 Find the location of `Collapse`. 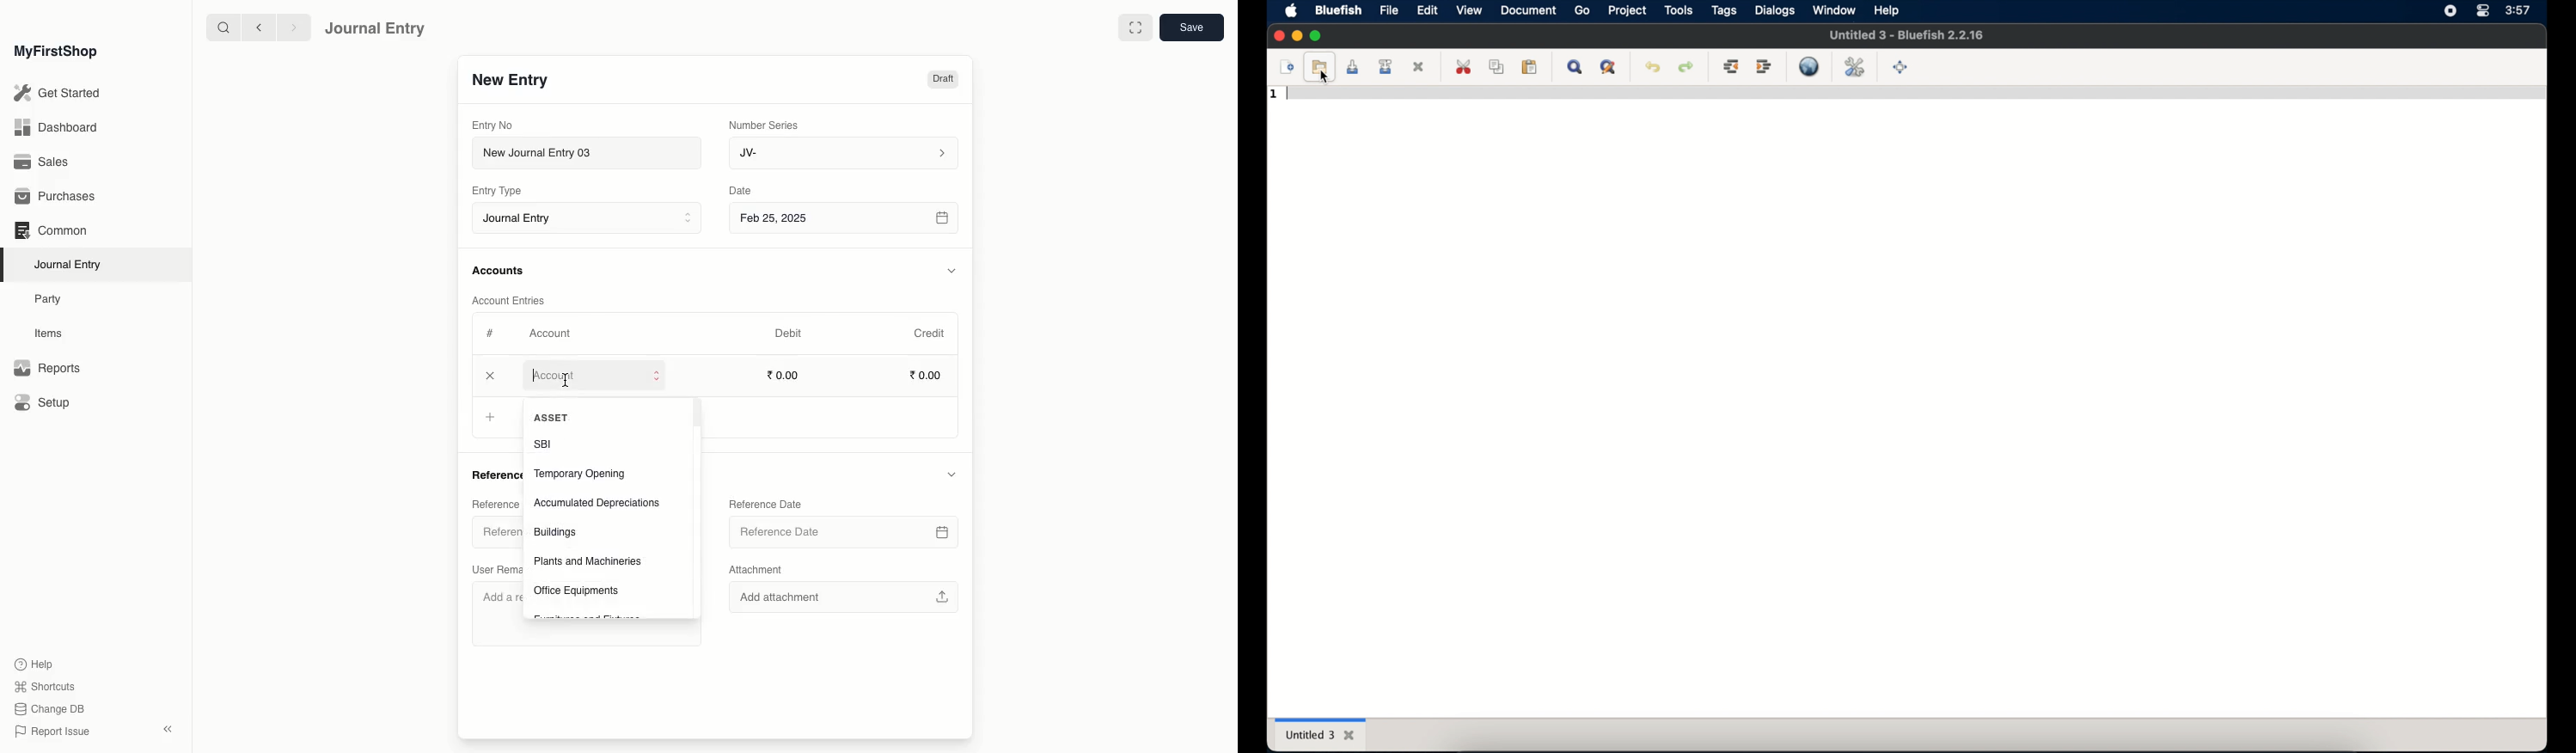

Collapse is located at coordinates (168, 729).